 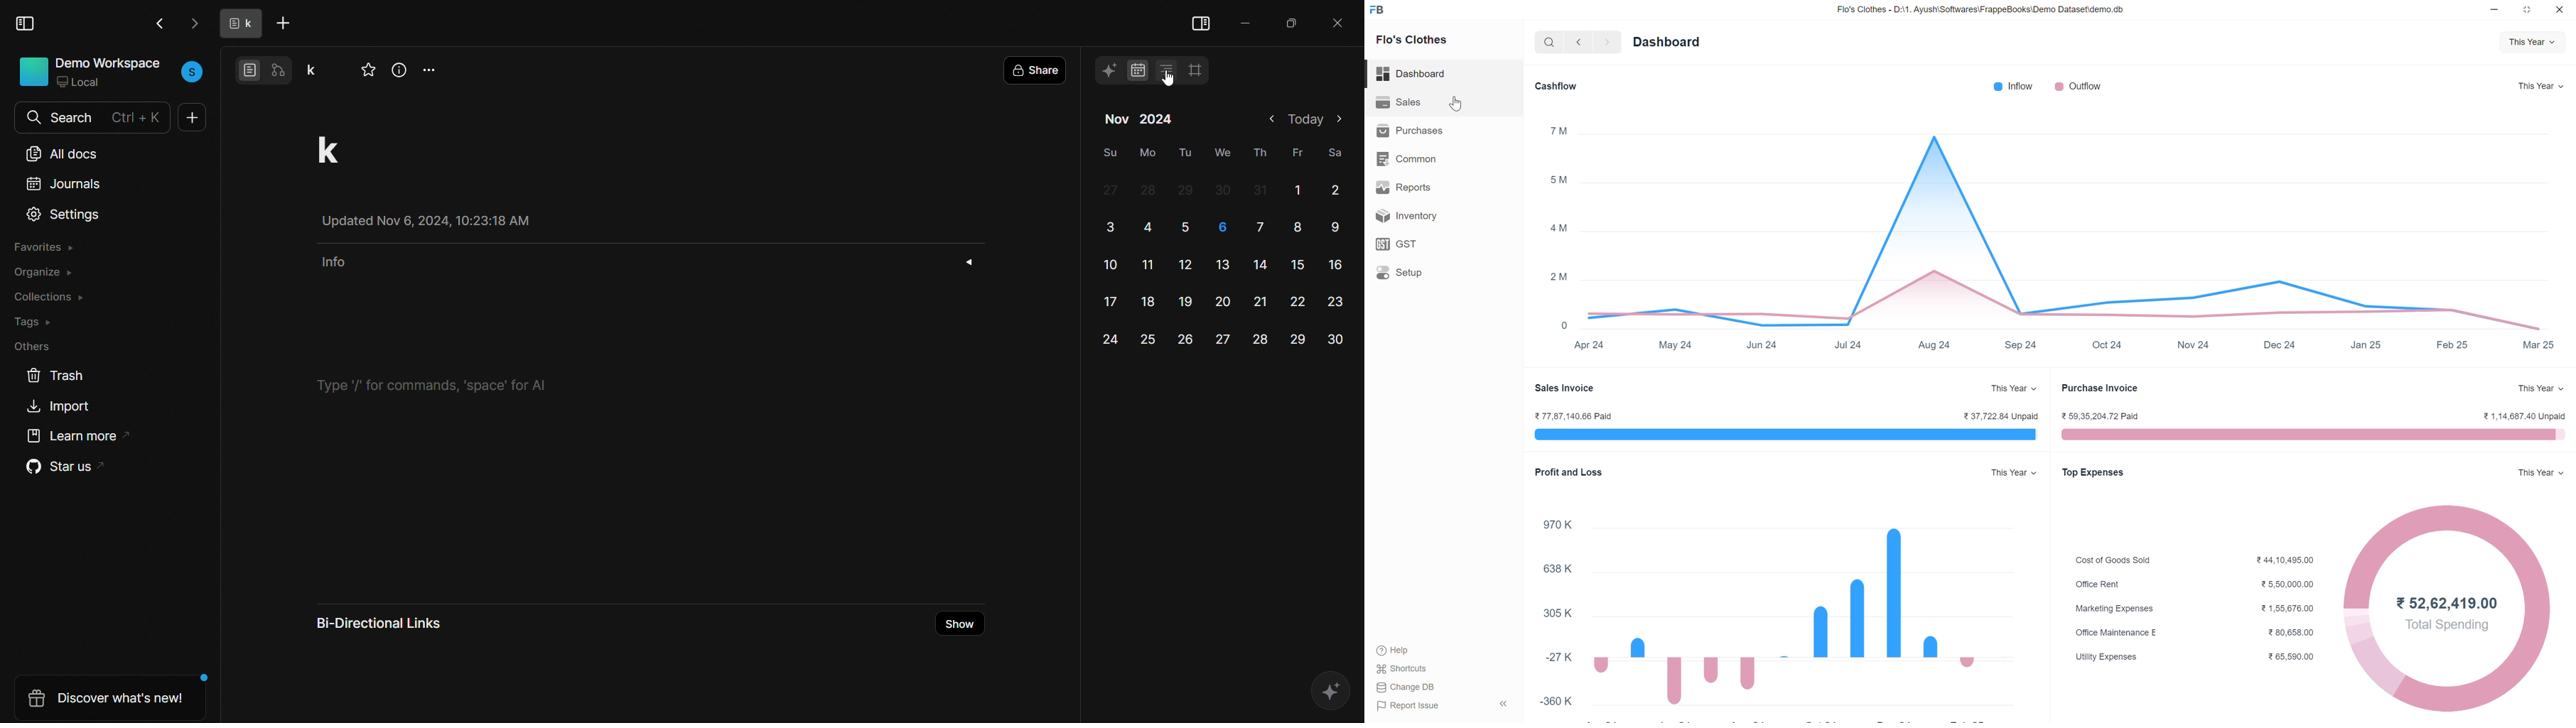 What do you see at coordinates (1140, 121) in the screenshot?
I see `nov 2024` at bounding box center [1140, 121].